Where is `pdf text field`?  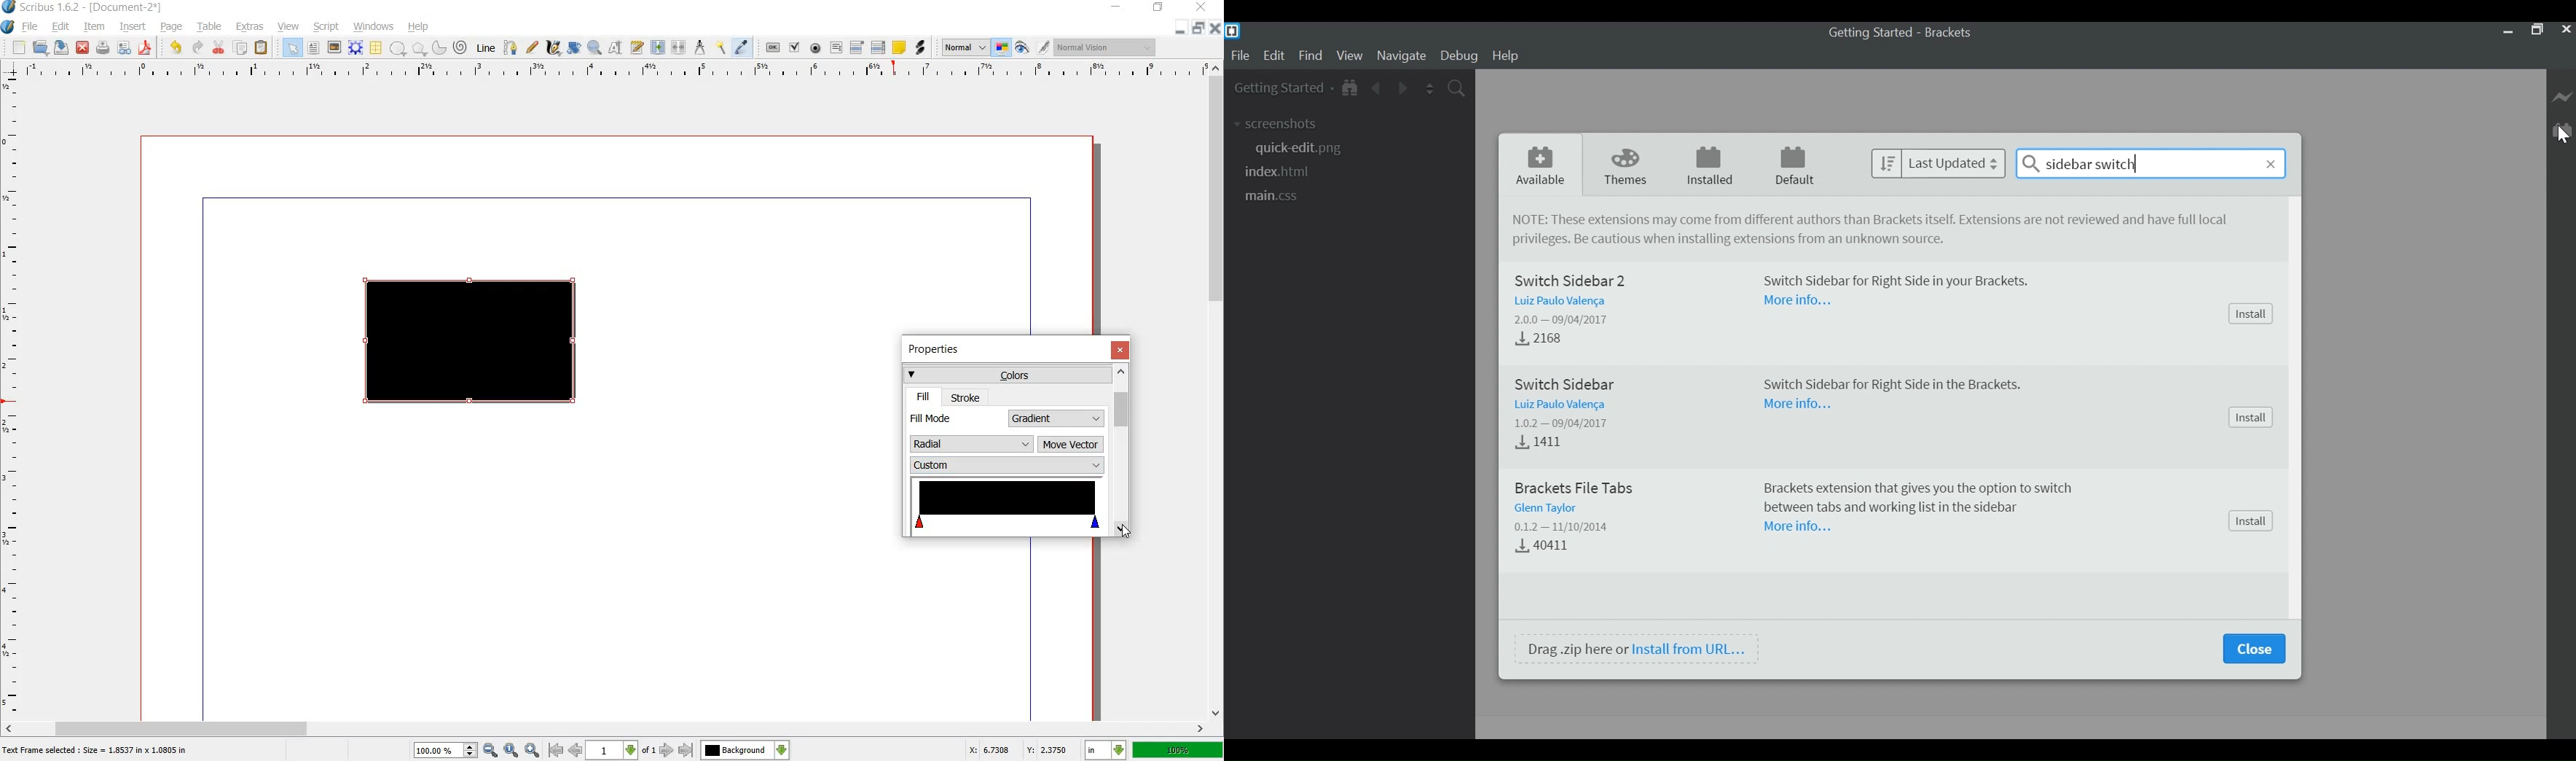
pdf text field is located at coordinates (836, 47).